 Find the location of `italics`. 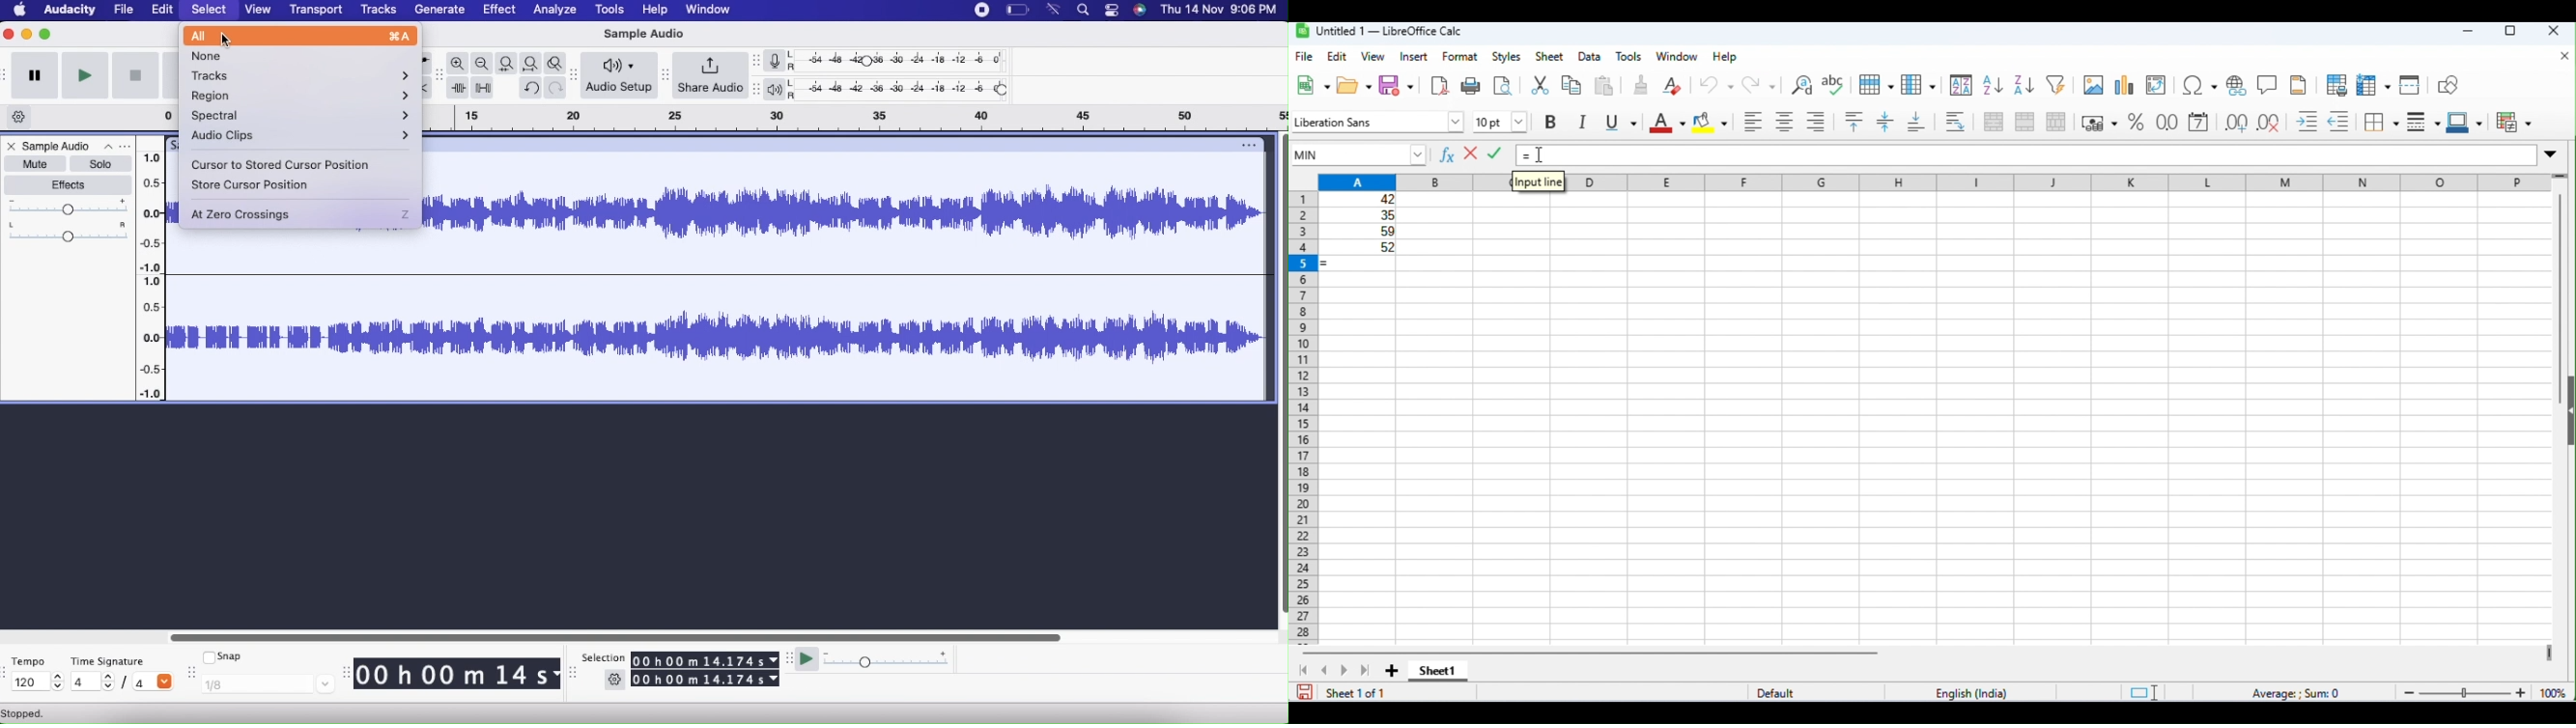

italics is located at coordinates (1584, 122).